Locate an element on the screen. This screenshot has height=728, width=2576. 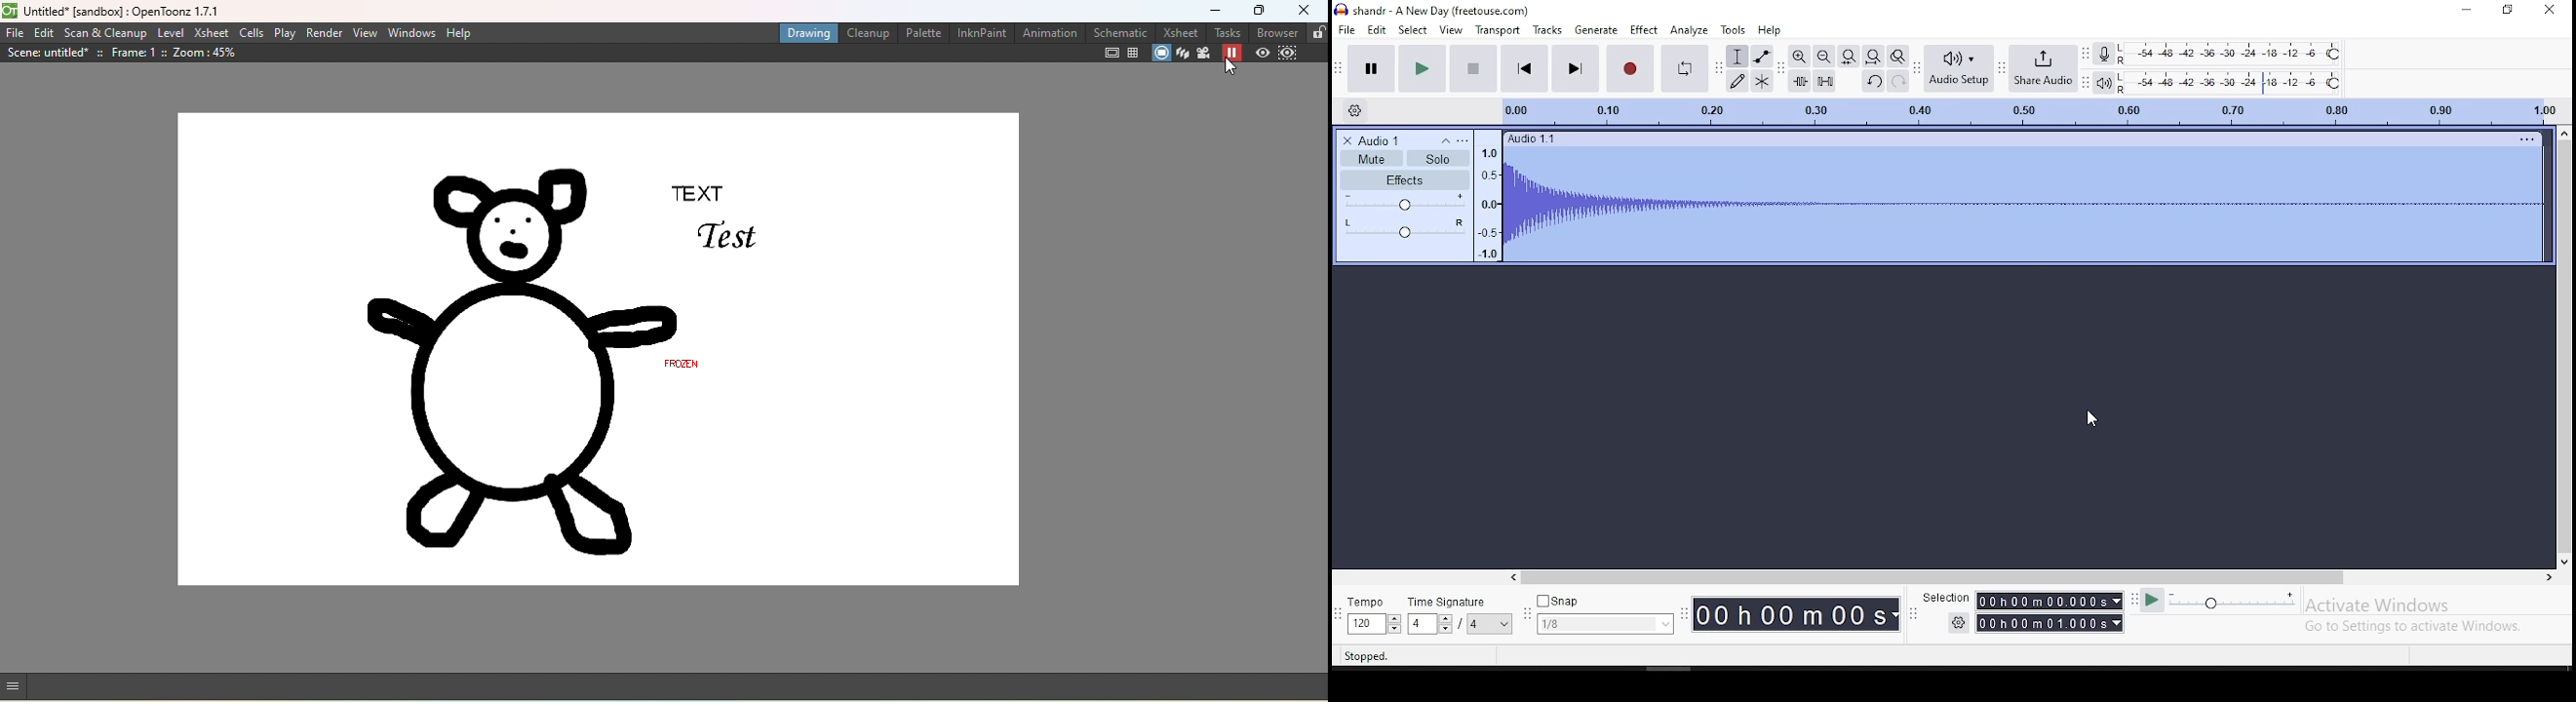
record is located at coordinates (1628, 68).